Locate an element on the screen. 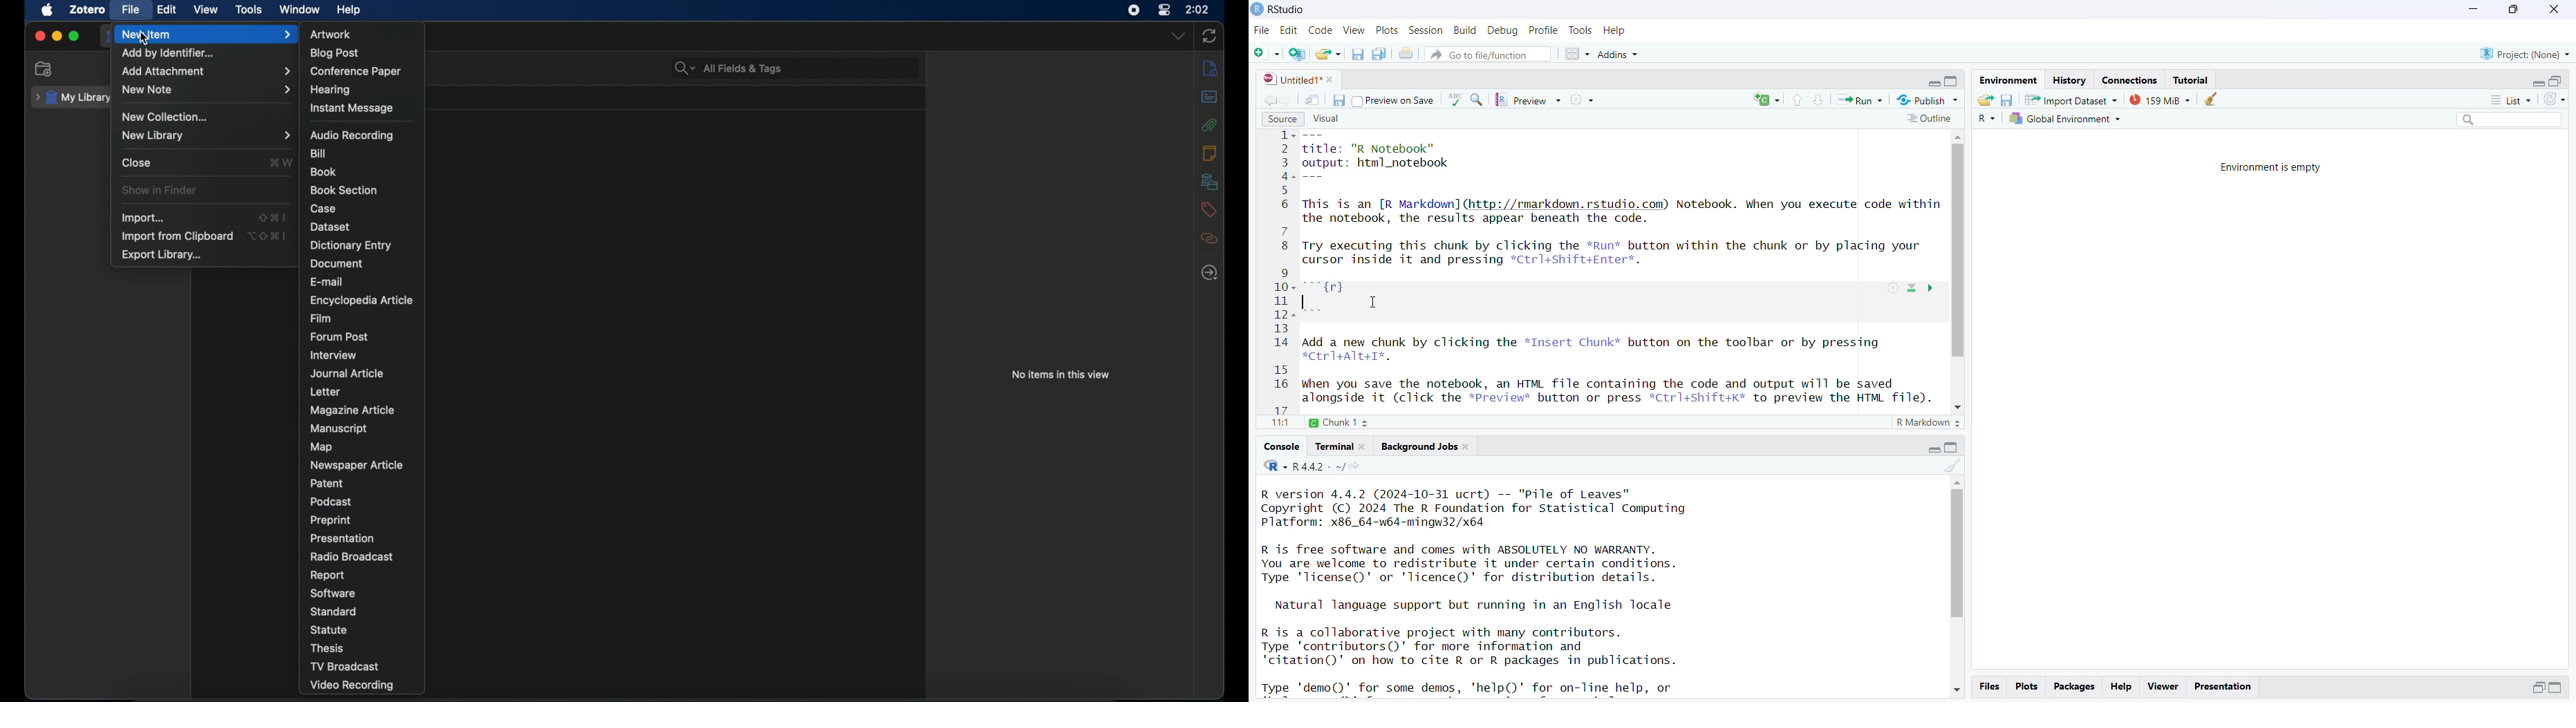 The width and height of the screenshot is (2576, 728). create a project is located at coordinates (1299, 54).